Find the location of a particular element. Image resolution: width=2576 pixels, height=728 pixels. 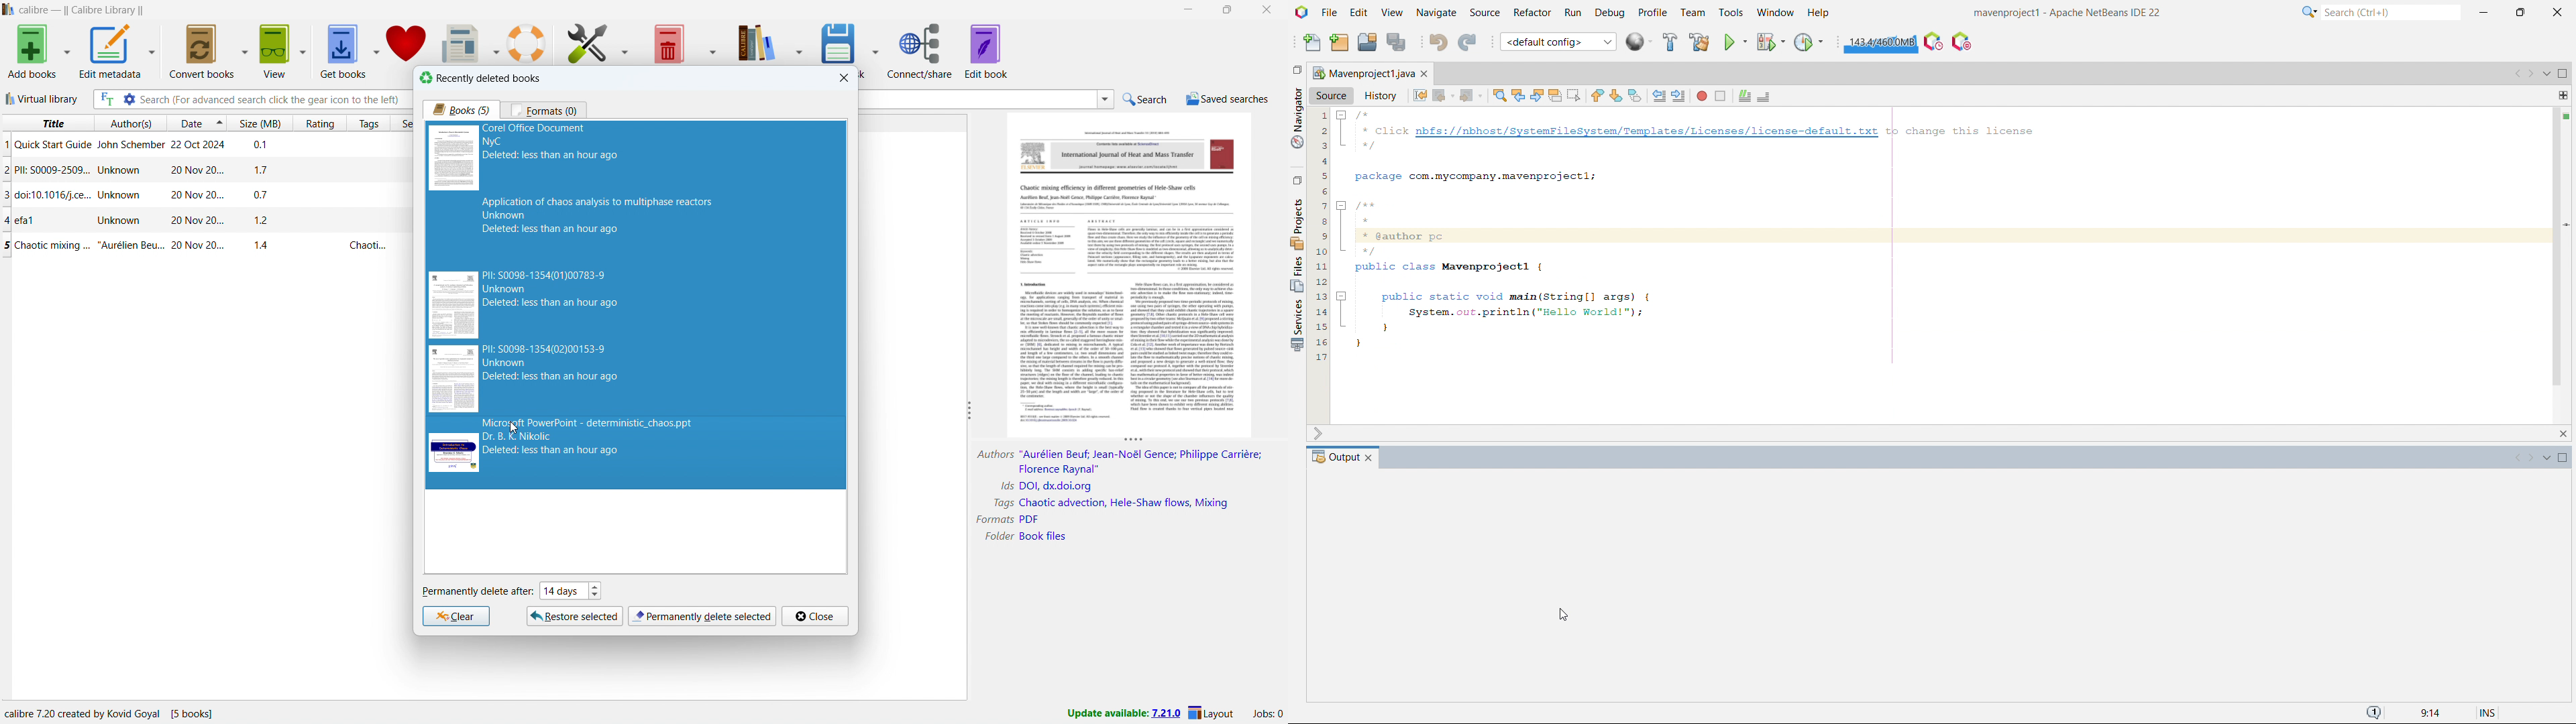

do a quick search is located at coordinates (1146, 100).